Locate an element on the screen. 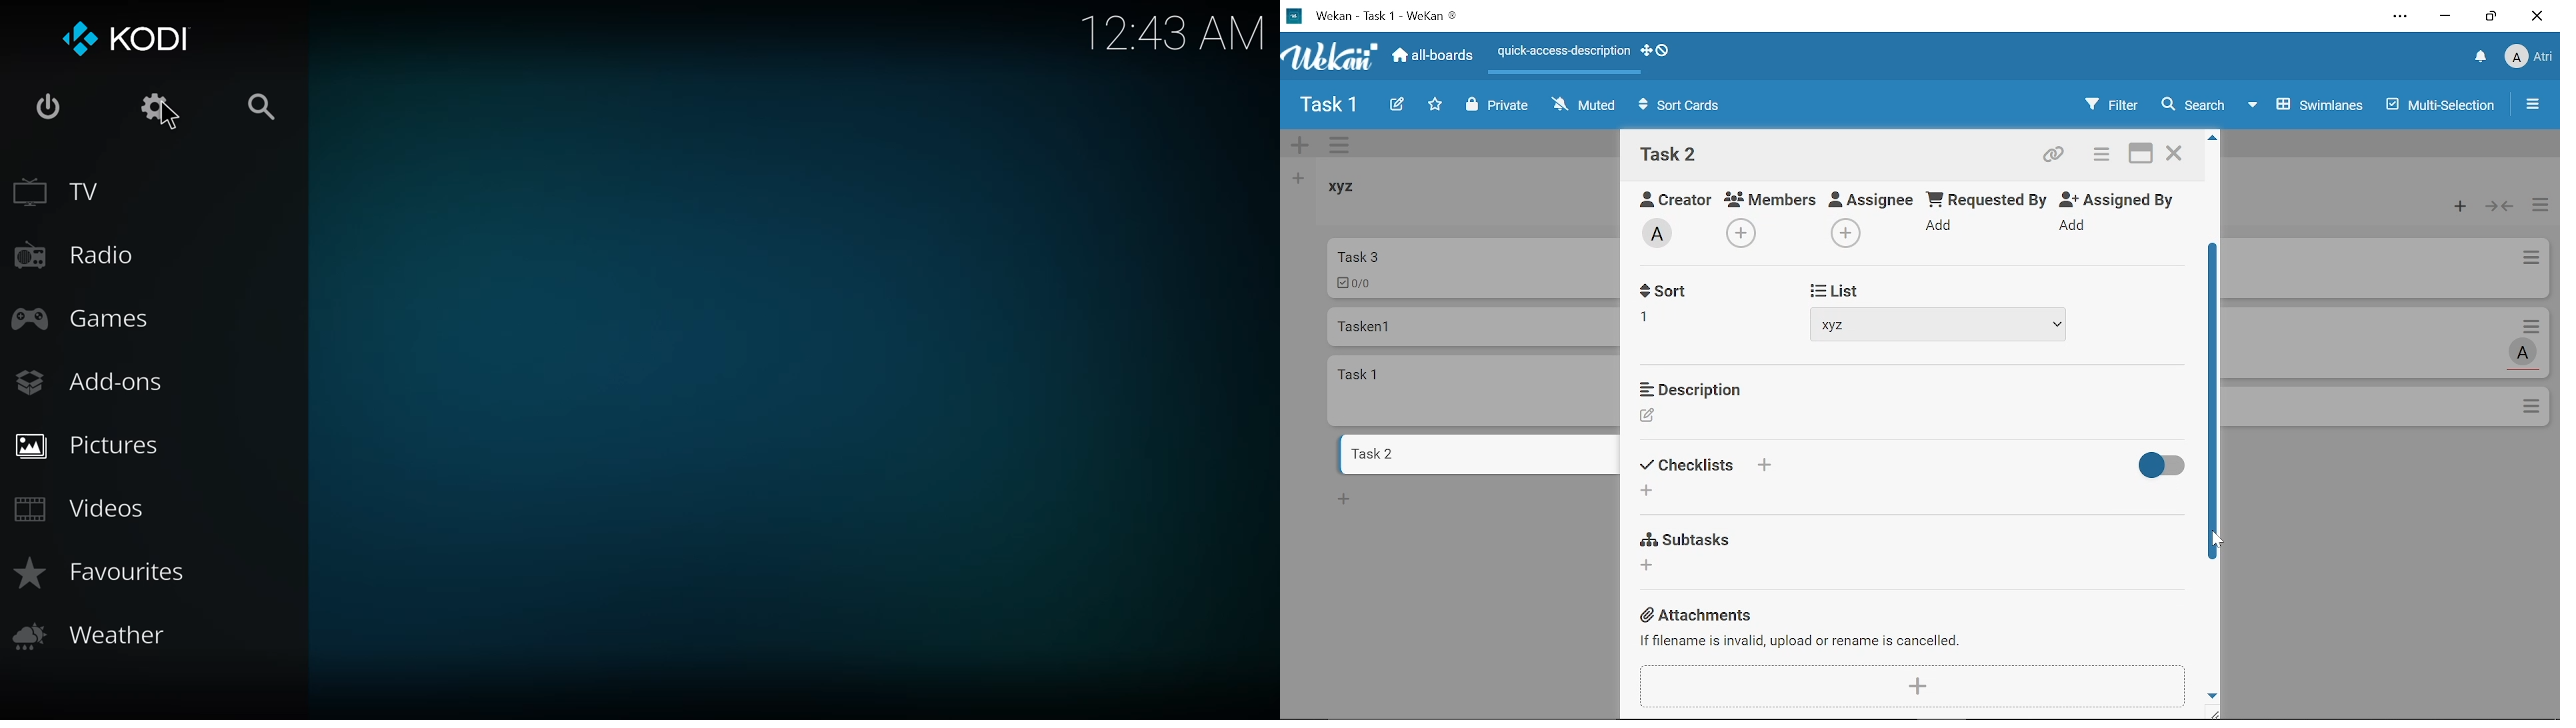 Image resolution: width=2576 pixels, height=728 pixels. settings is located at coordinates (157, 107).